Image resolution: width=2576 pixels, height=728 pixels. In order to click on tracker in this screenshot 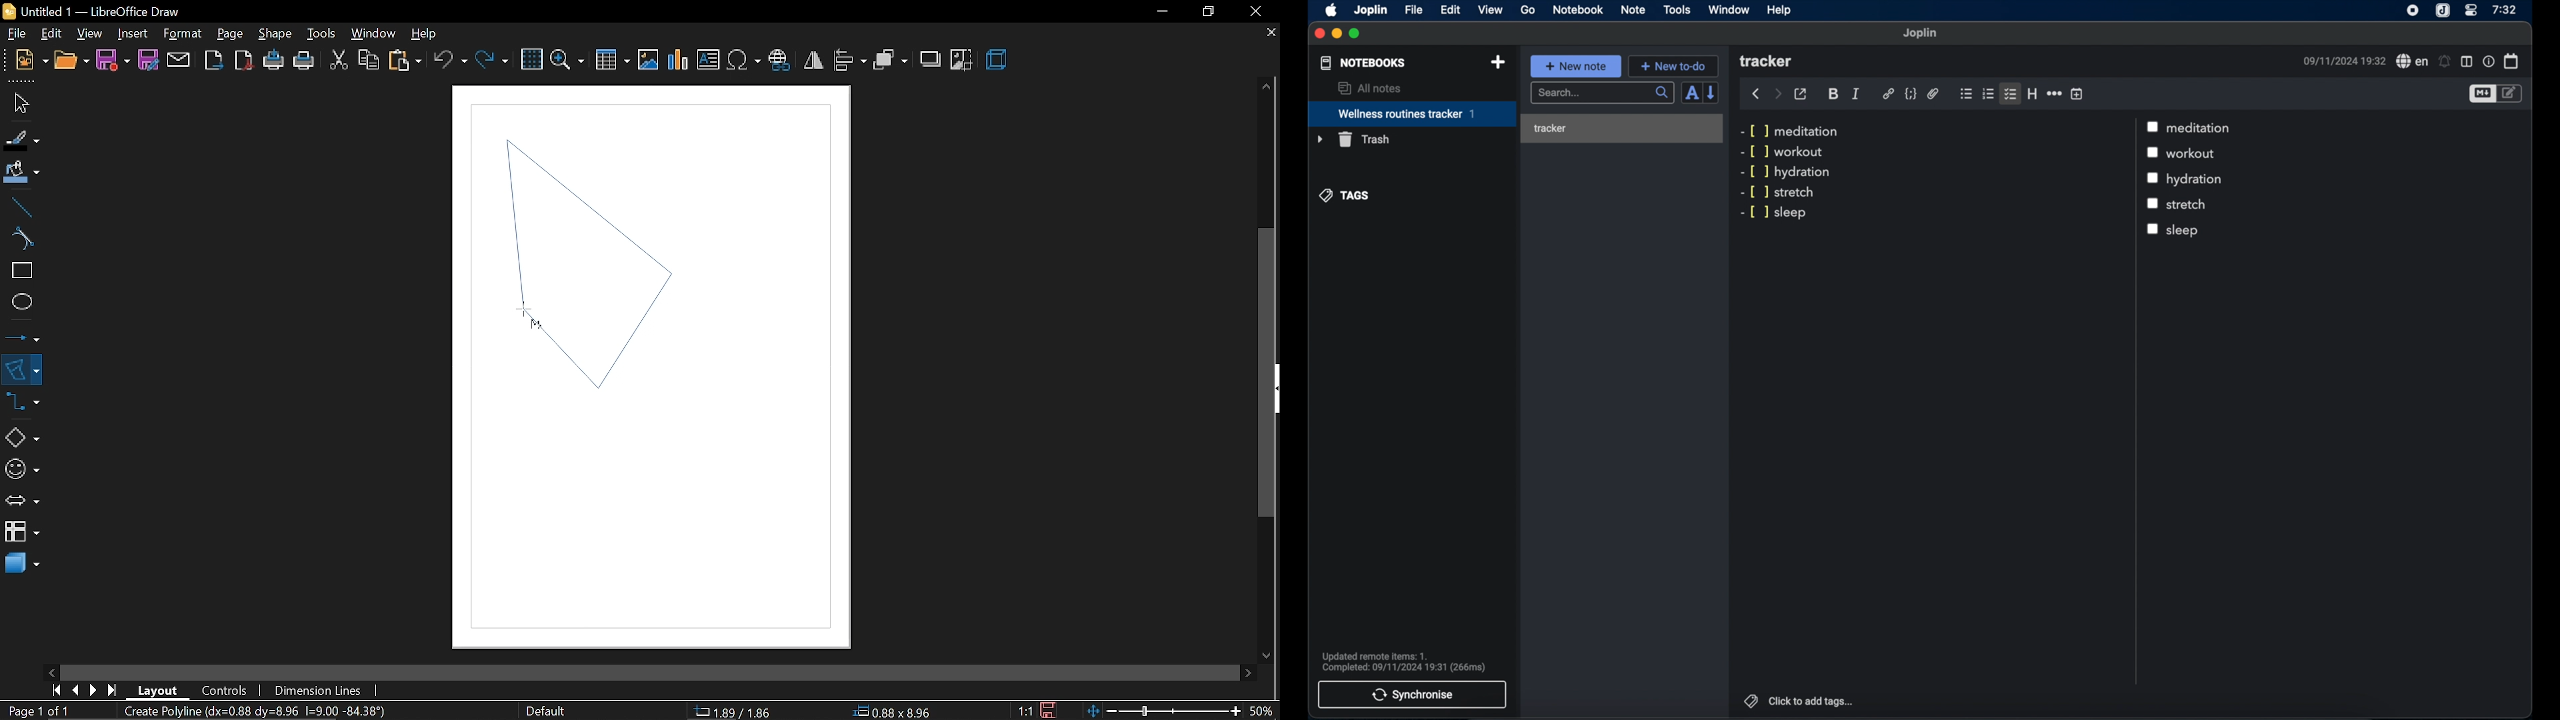, I will do `click(1767, 62)`.